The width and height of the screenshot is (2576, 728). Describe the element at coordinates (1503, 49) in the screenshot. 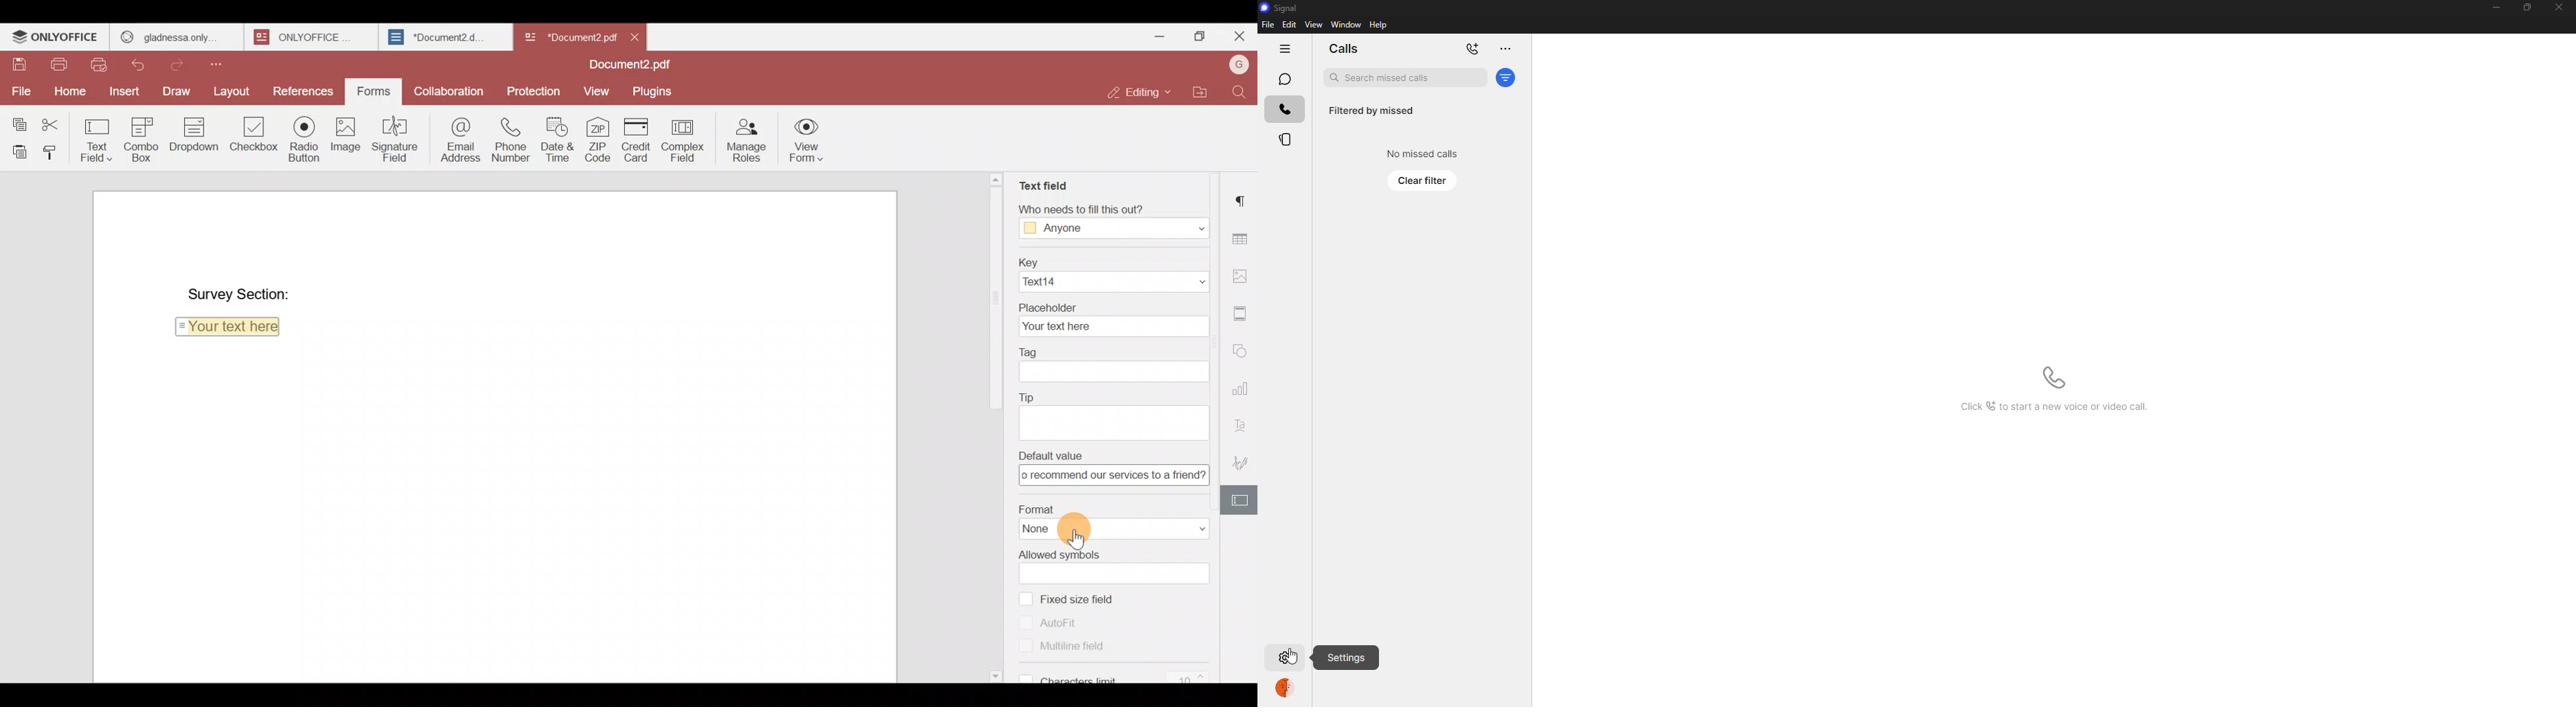

I see `more` at that location.